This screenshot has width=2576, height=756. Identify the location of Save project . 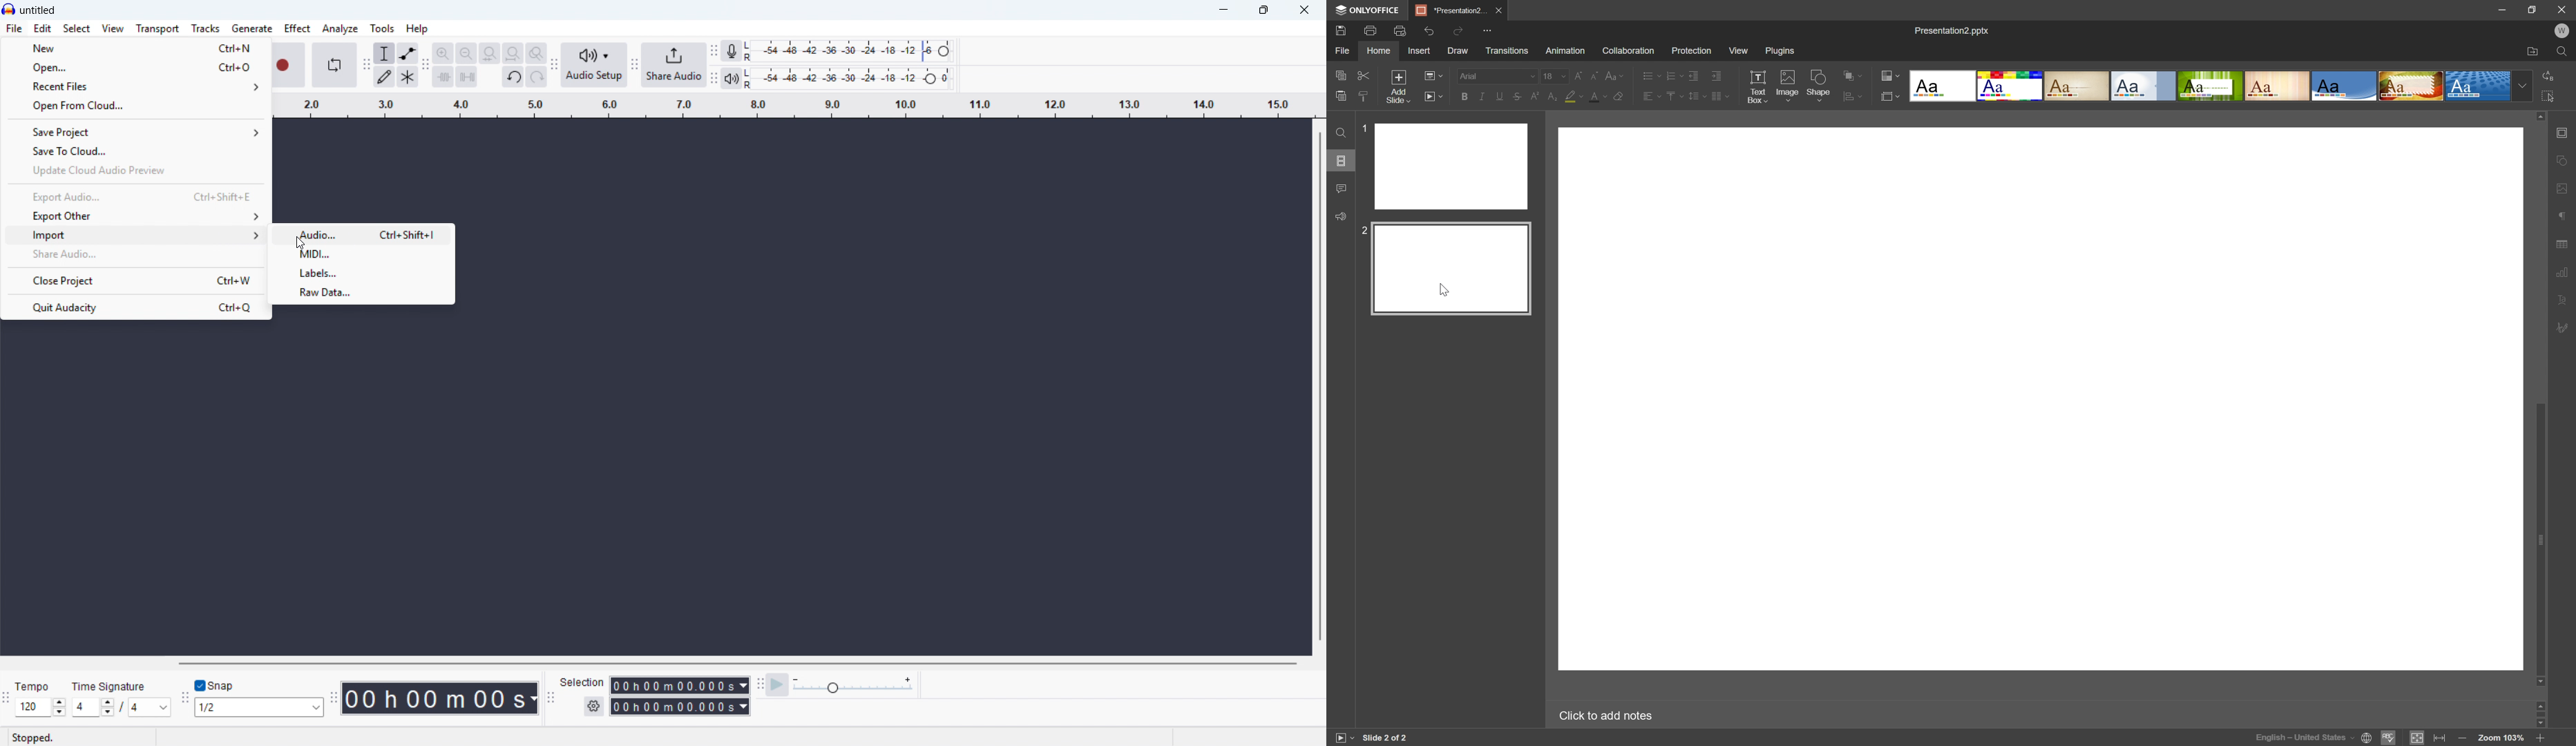
(135, 132).